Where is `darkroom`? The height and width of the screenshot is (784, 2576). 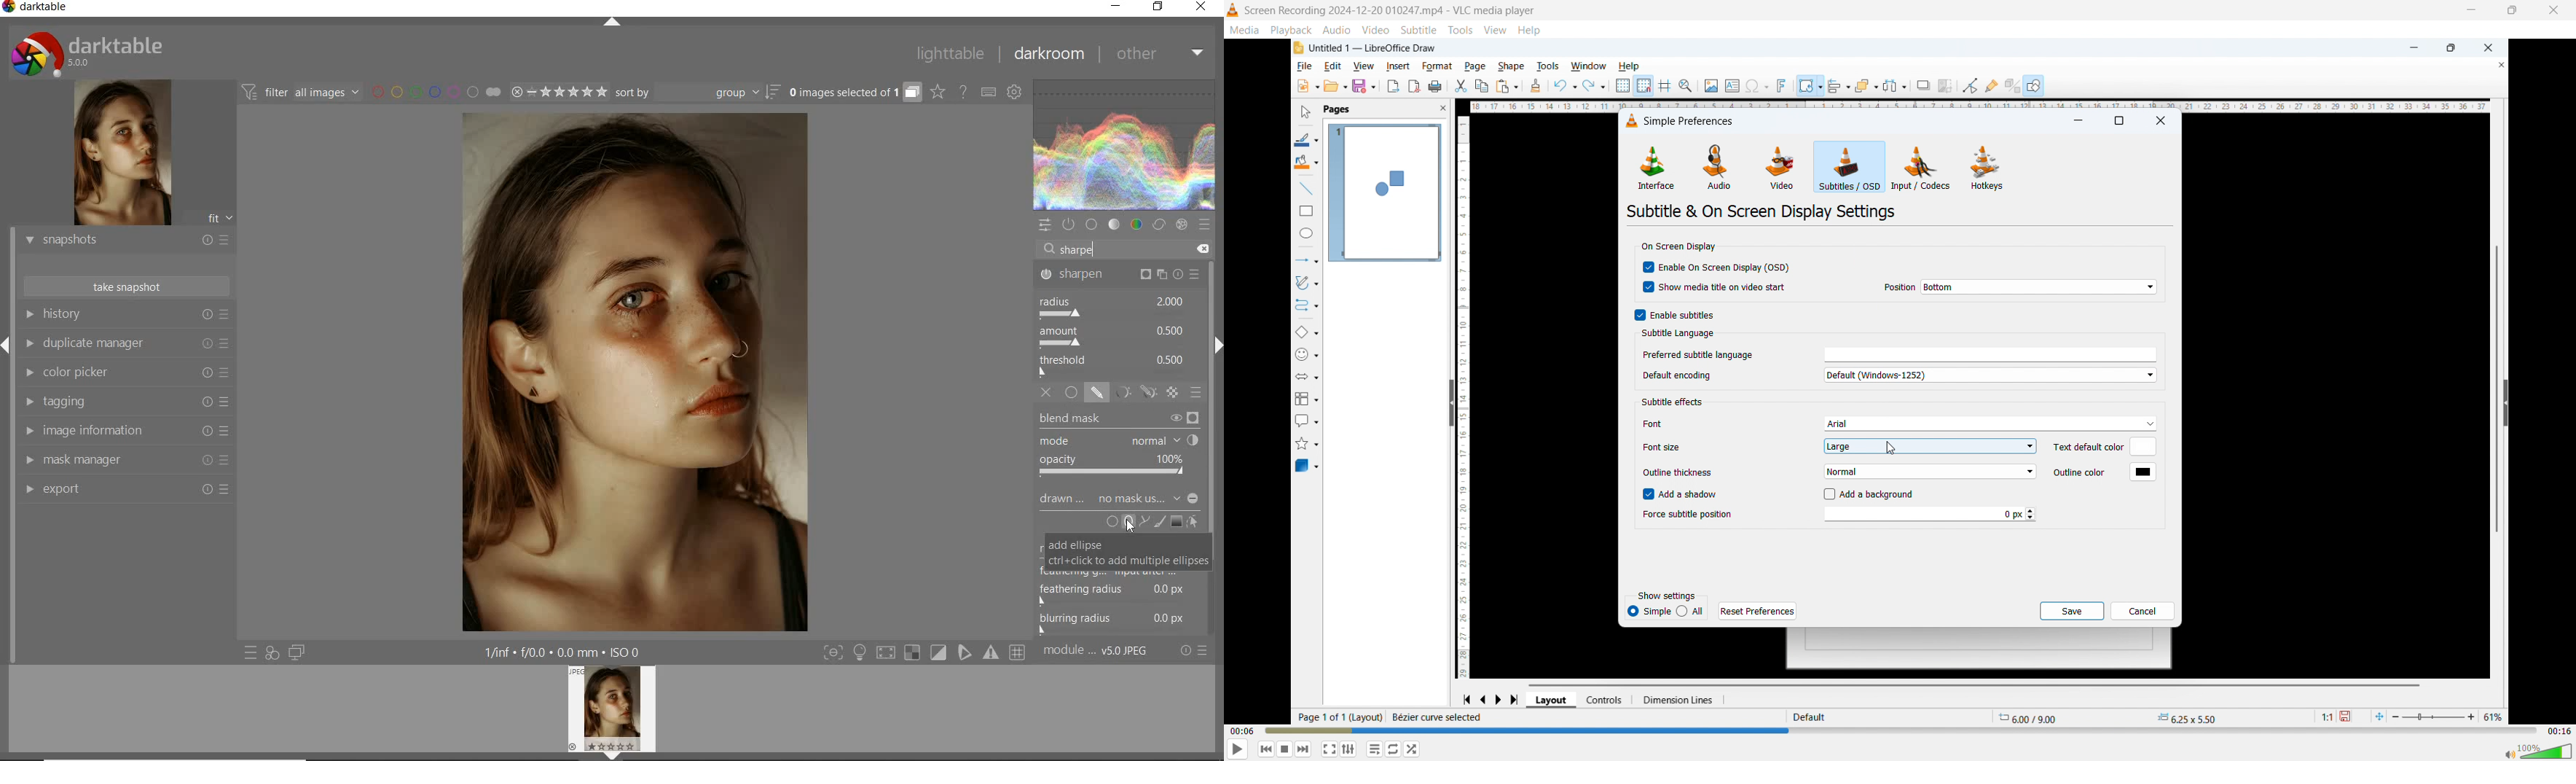
darkroom is located at coordinates (1050, 56).